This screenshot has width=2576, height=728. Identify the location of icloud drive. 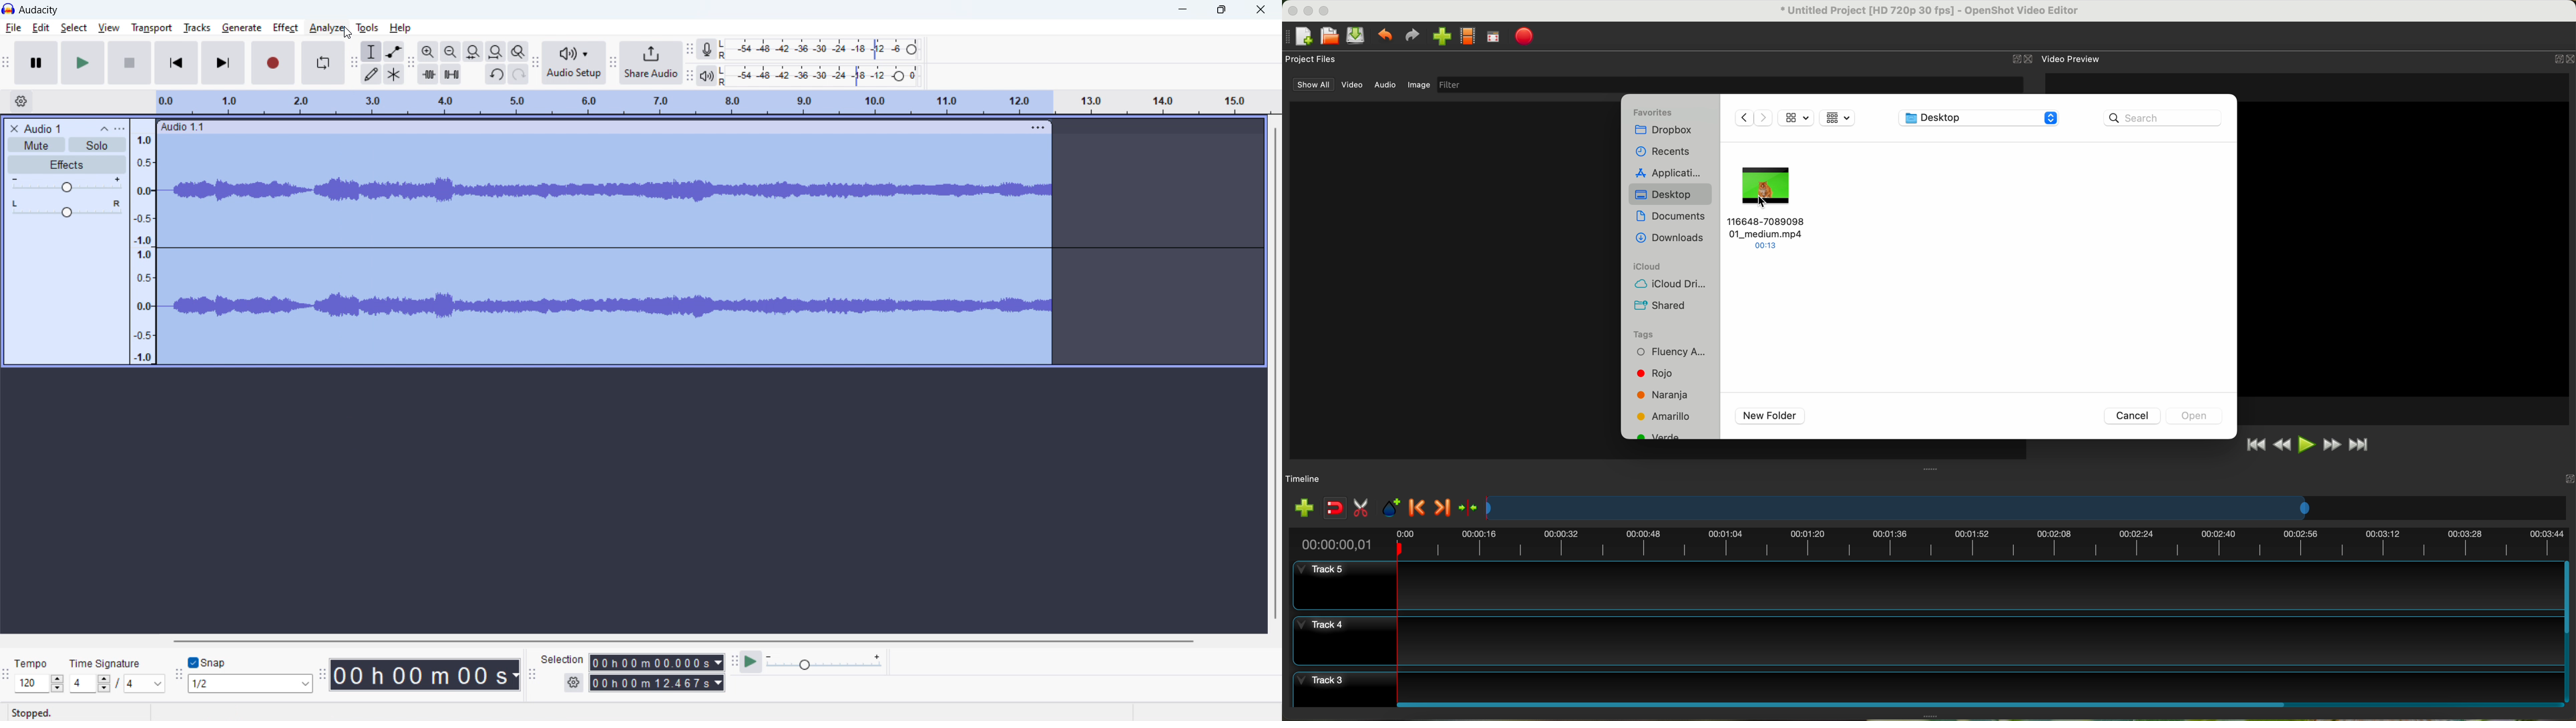
(1665, 285).